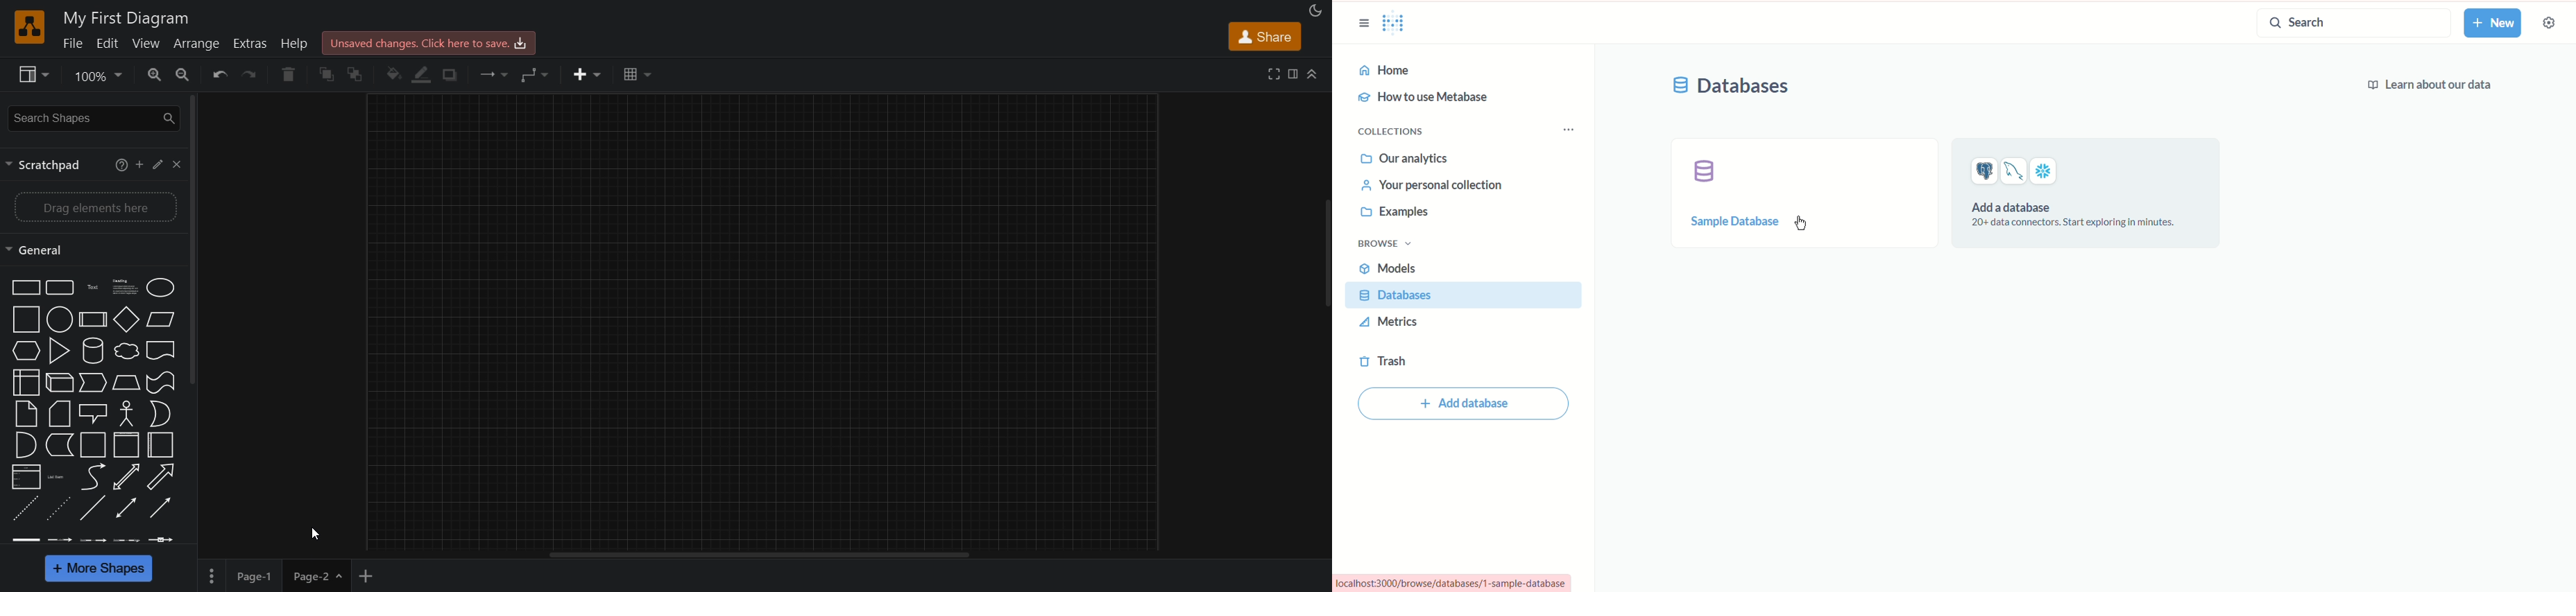 The image size is (2576, 616). What do you see at coordinates (182, 164) in the screenshot?
I see `close` at bounding box center [182, 164].